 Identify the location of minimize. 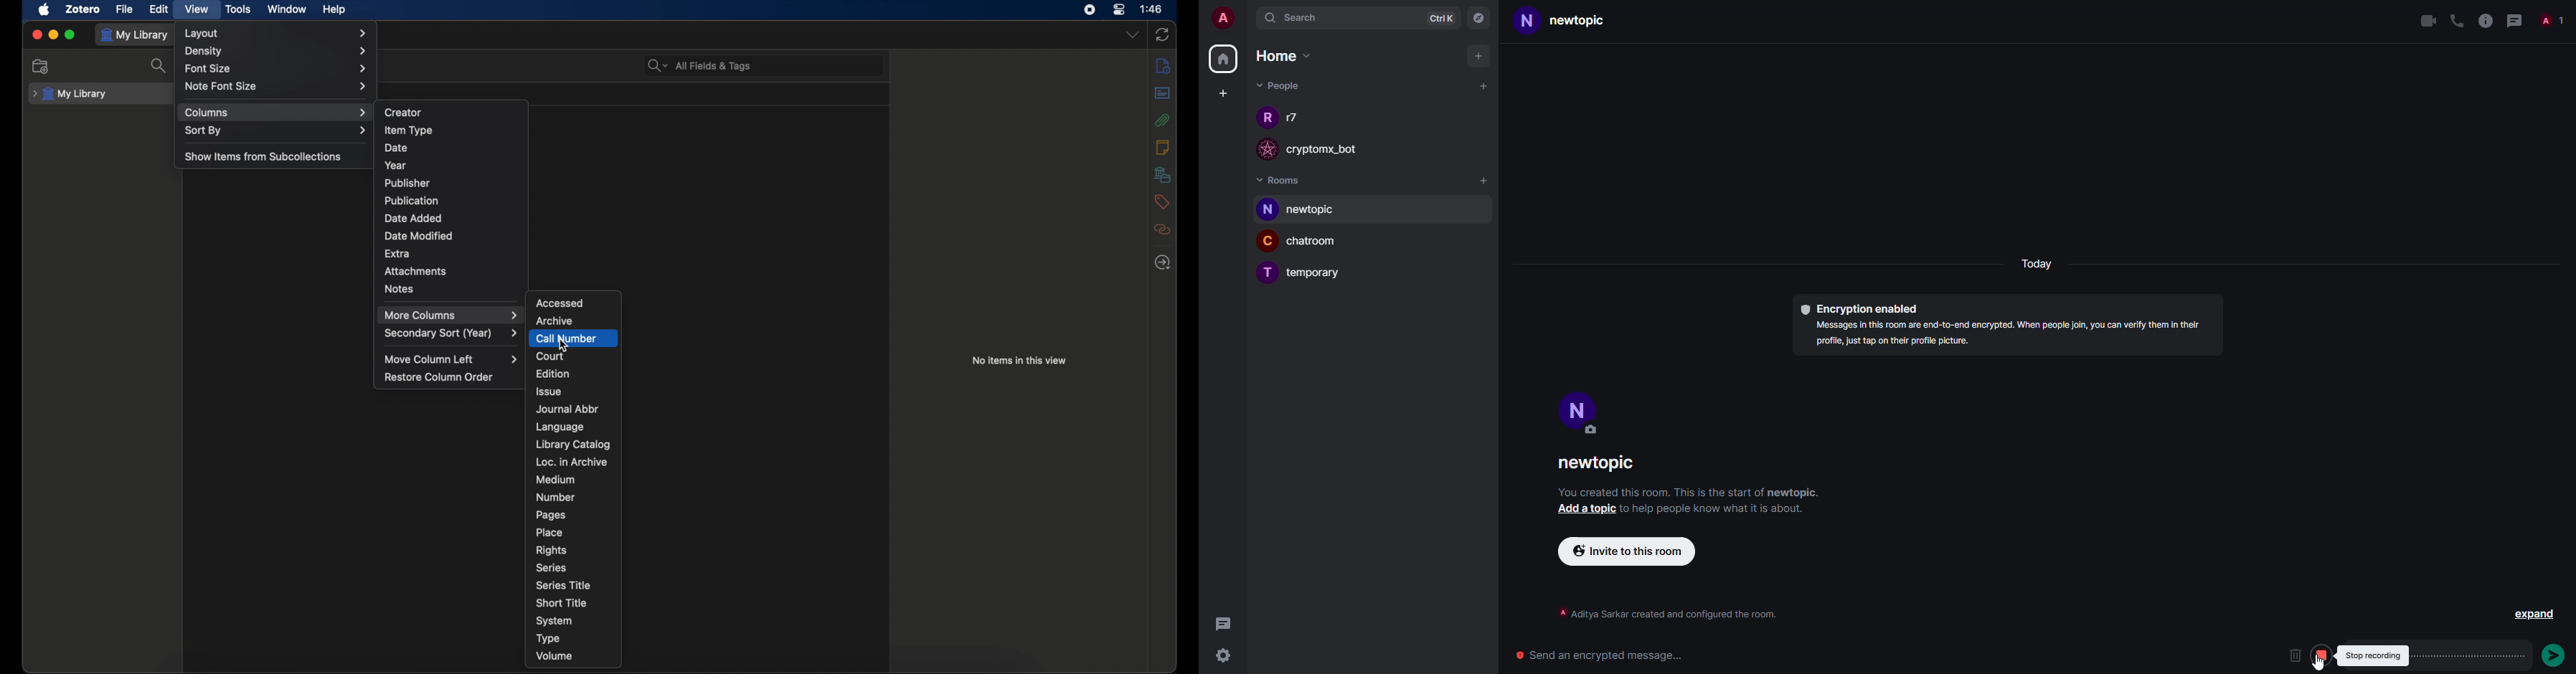
(53, 34).